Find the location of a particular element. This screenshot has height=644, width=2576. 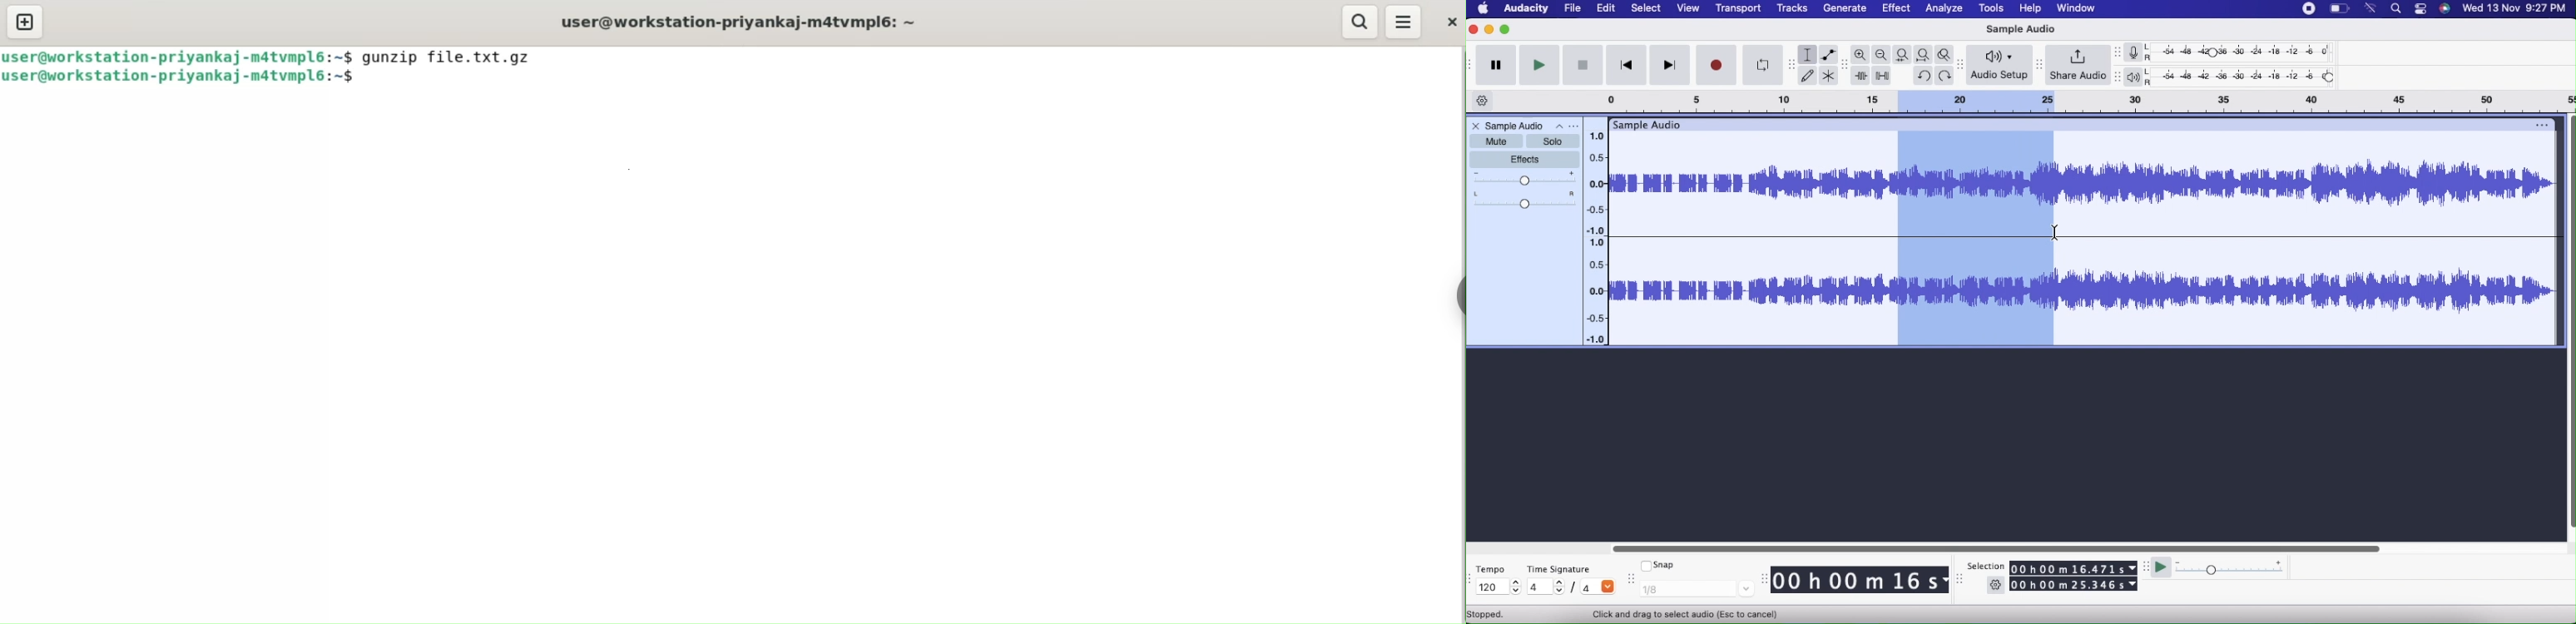

File is located at coordinates (1574, 8).